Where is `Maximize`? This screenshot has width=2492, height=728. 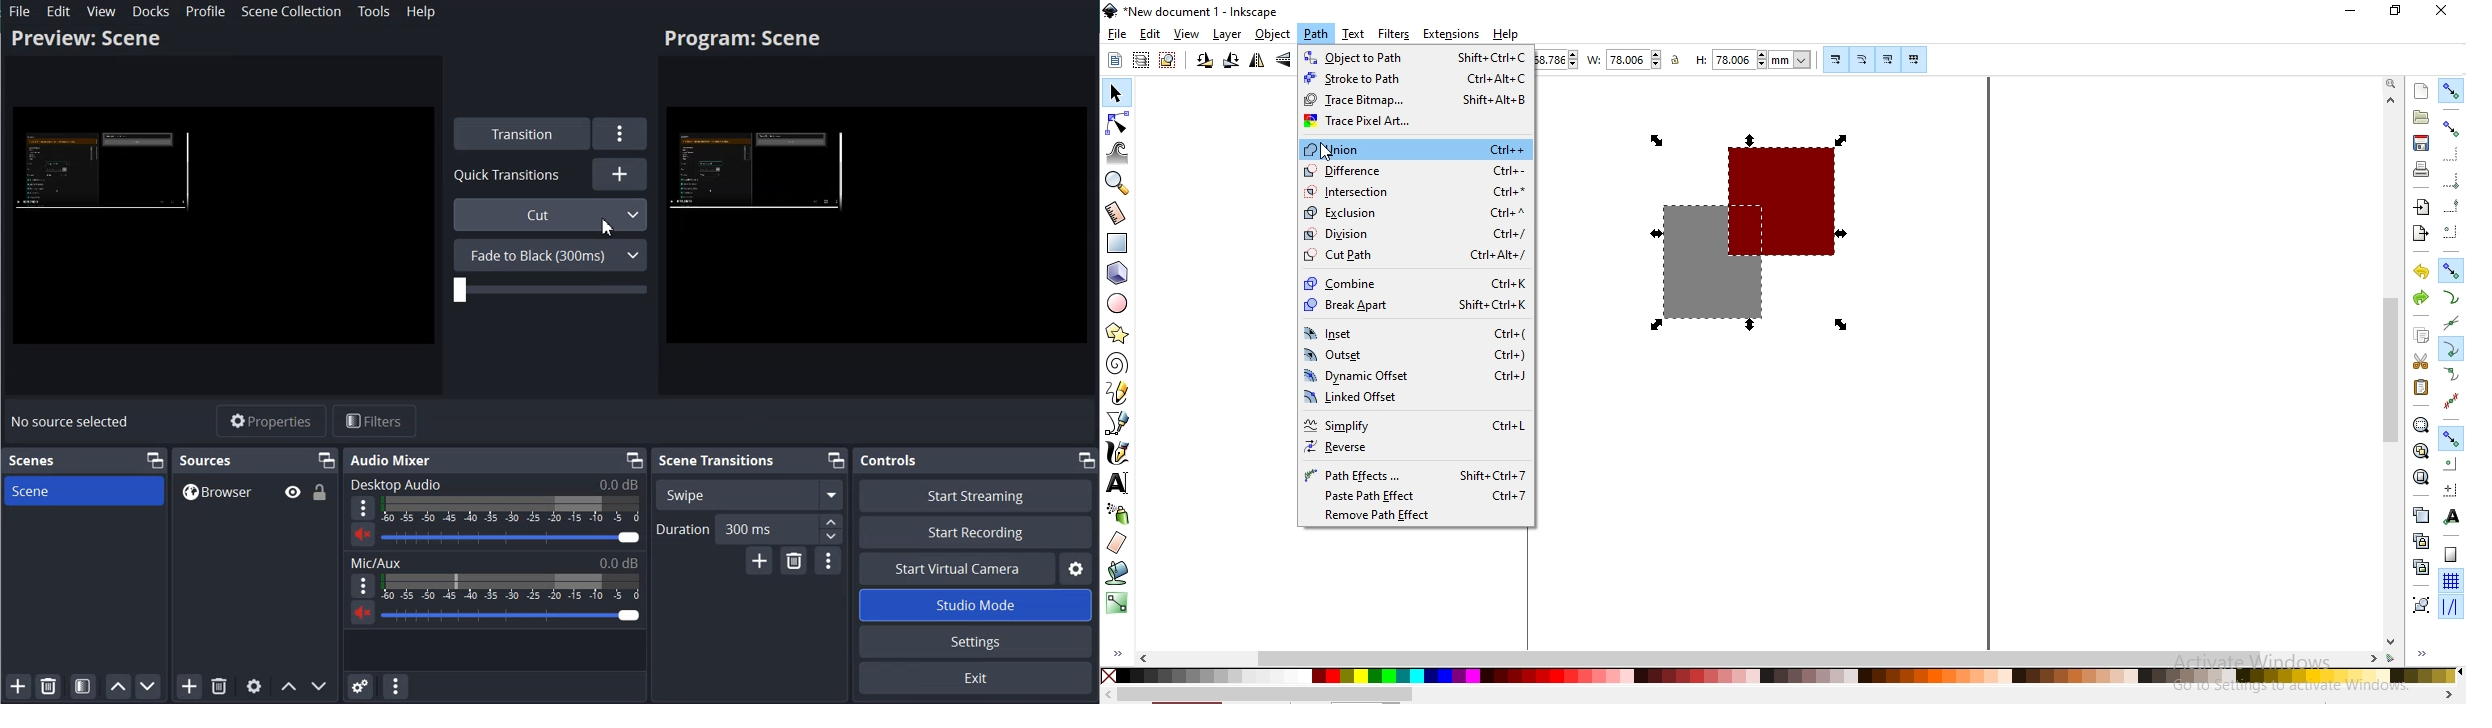 Maximize is located at coordinates (327, 460).